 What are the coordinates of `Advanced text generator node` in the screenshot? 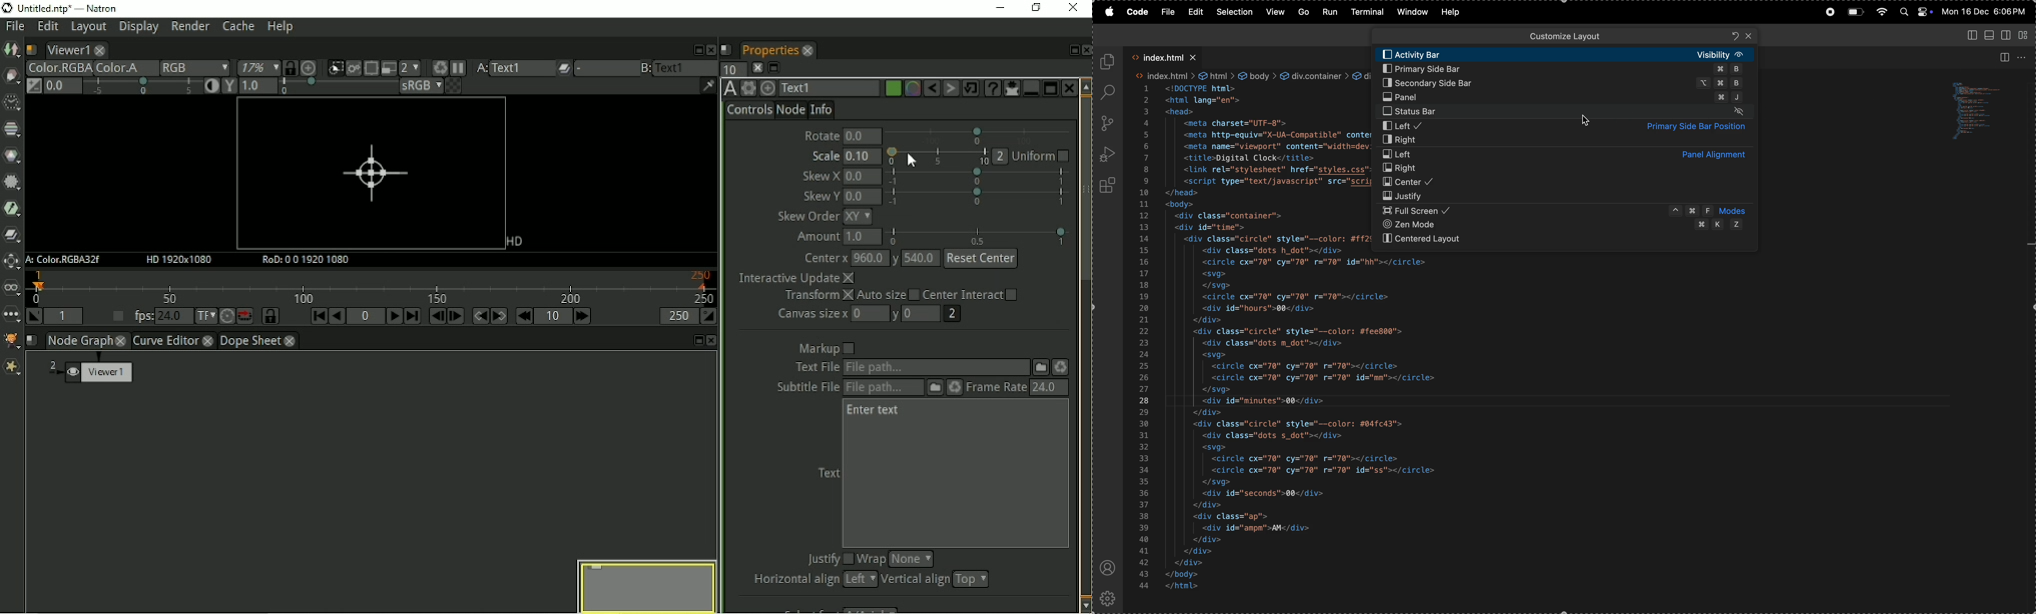 It's located at (992, 88).